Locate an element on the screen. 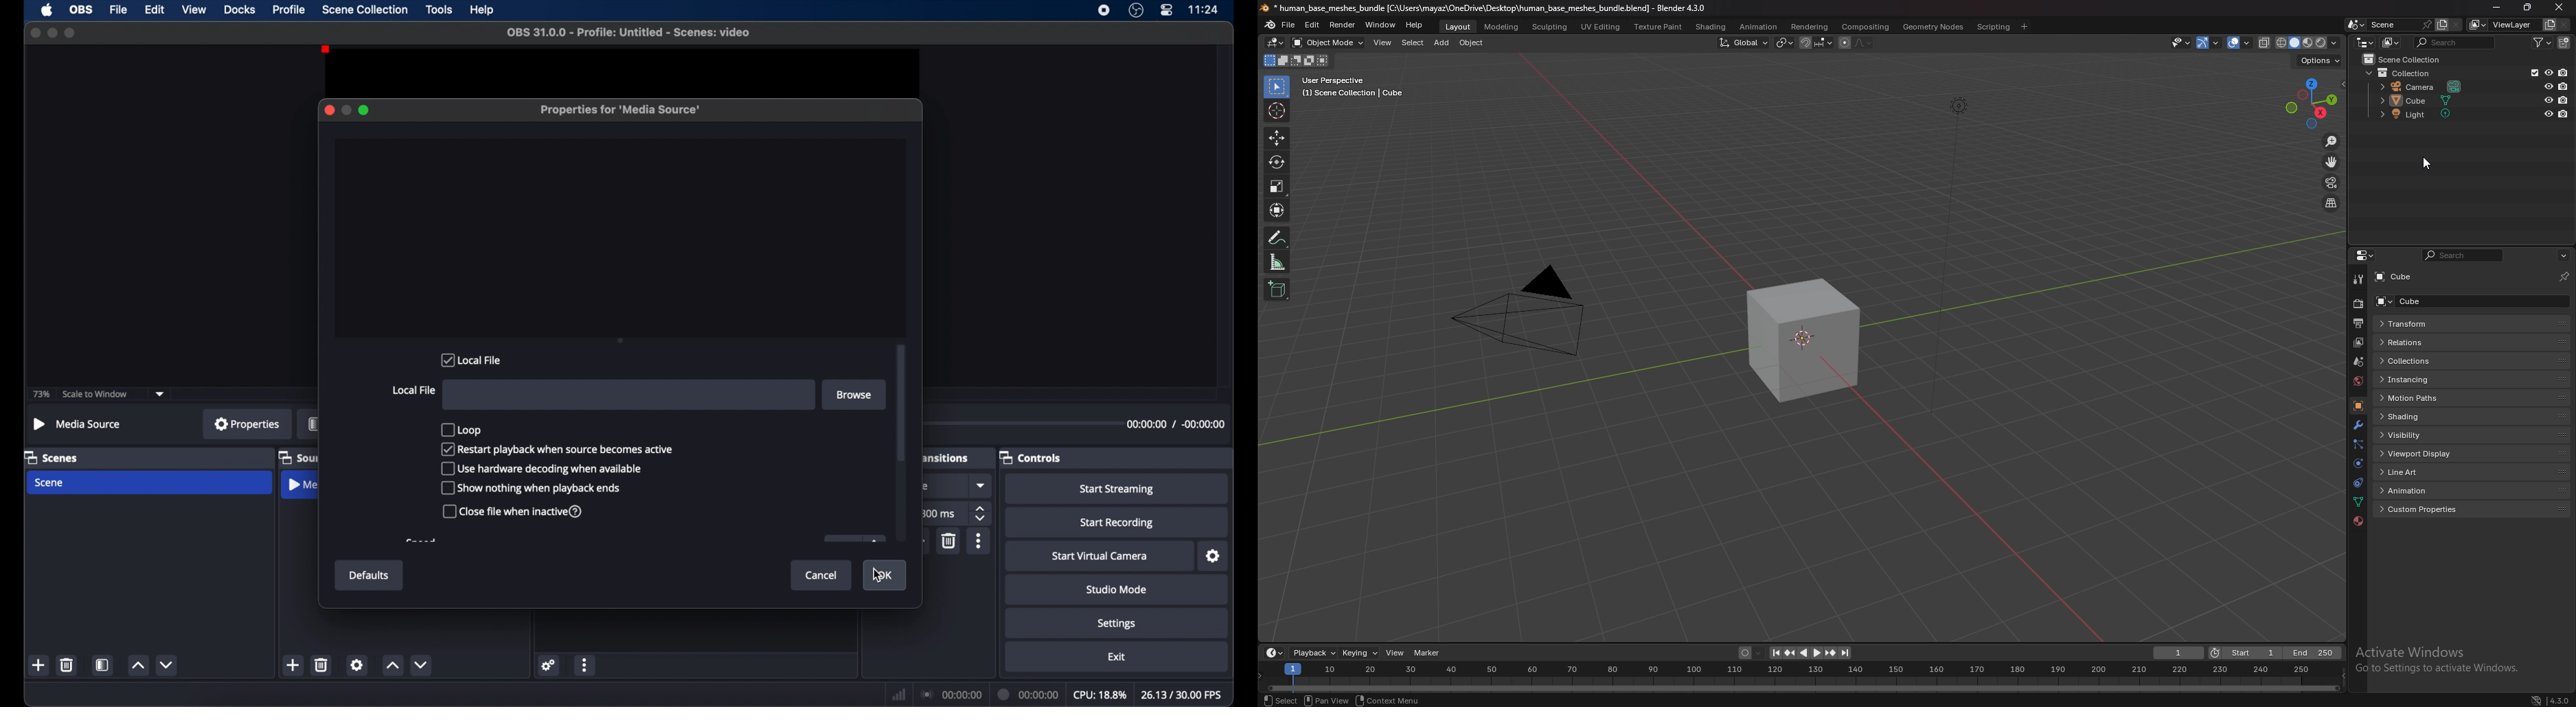 Image resolution: width=2576 pixels, height=728 pixels. cursor is located at coordinates (878, 575).